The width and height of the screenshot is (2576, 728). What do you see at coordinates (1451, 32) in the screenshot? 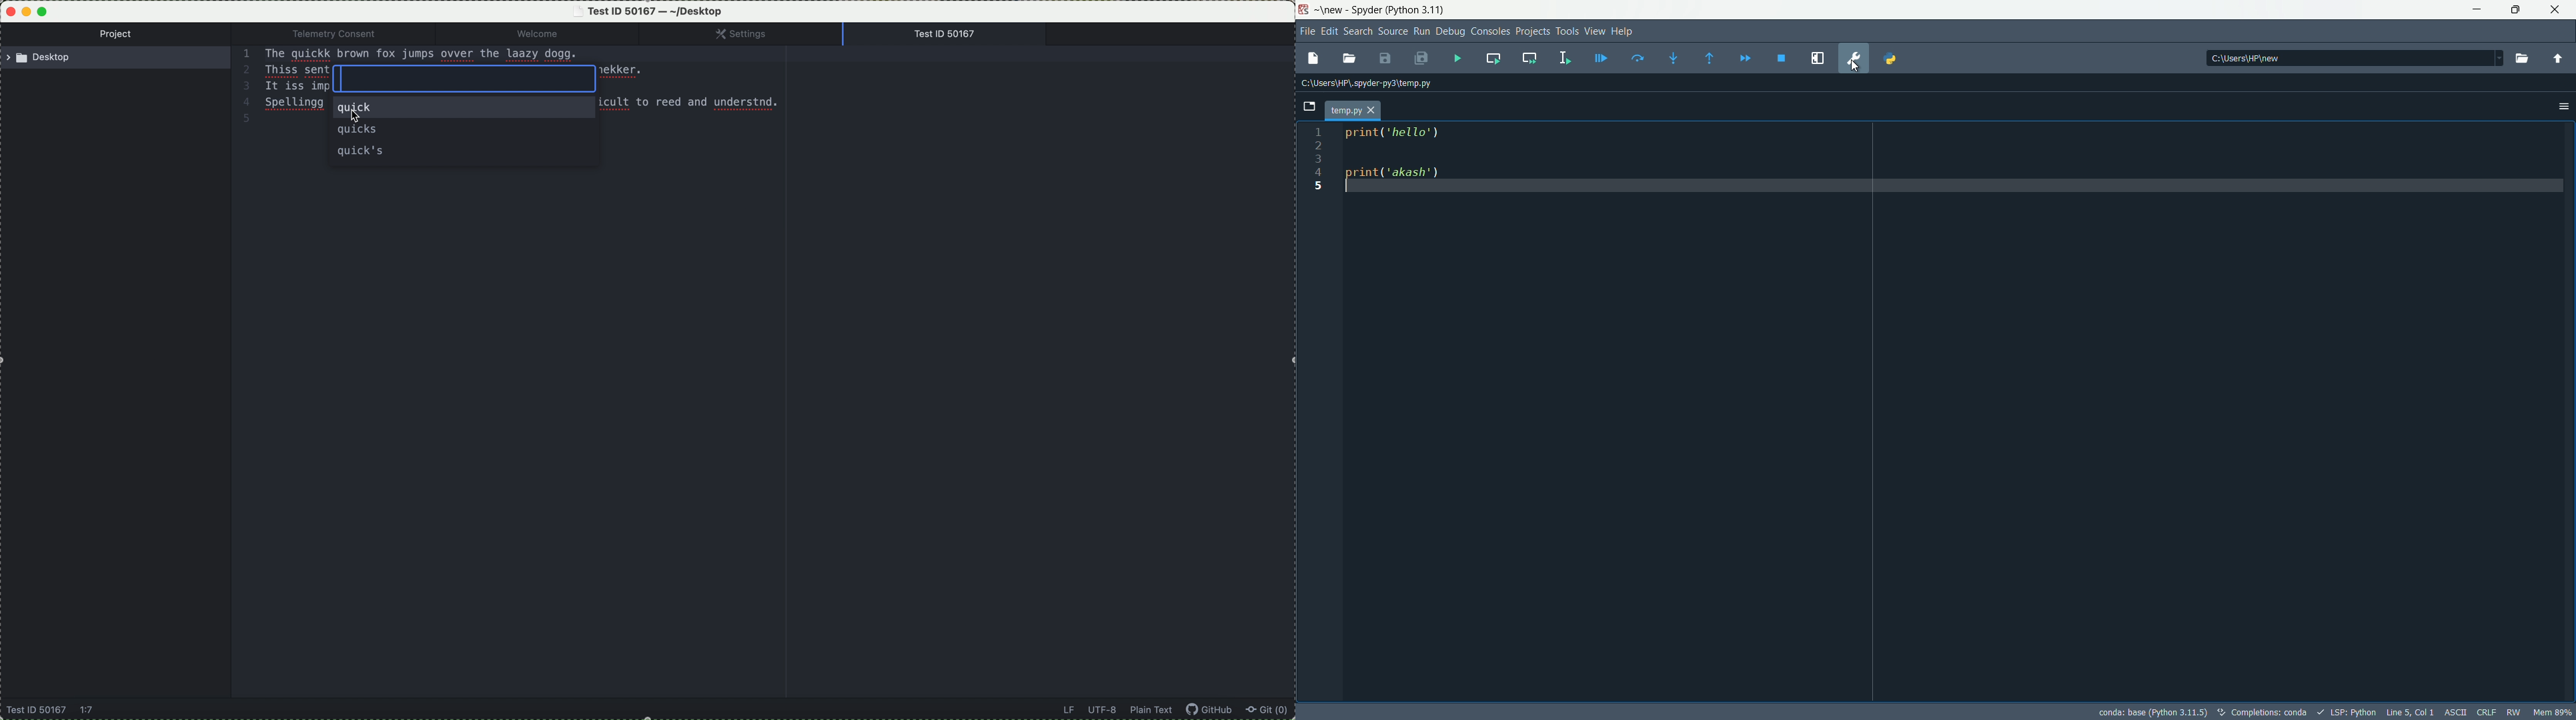
I see `debug menu` at bounding box center [1451, 32].